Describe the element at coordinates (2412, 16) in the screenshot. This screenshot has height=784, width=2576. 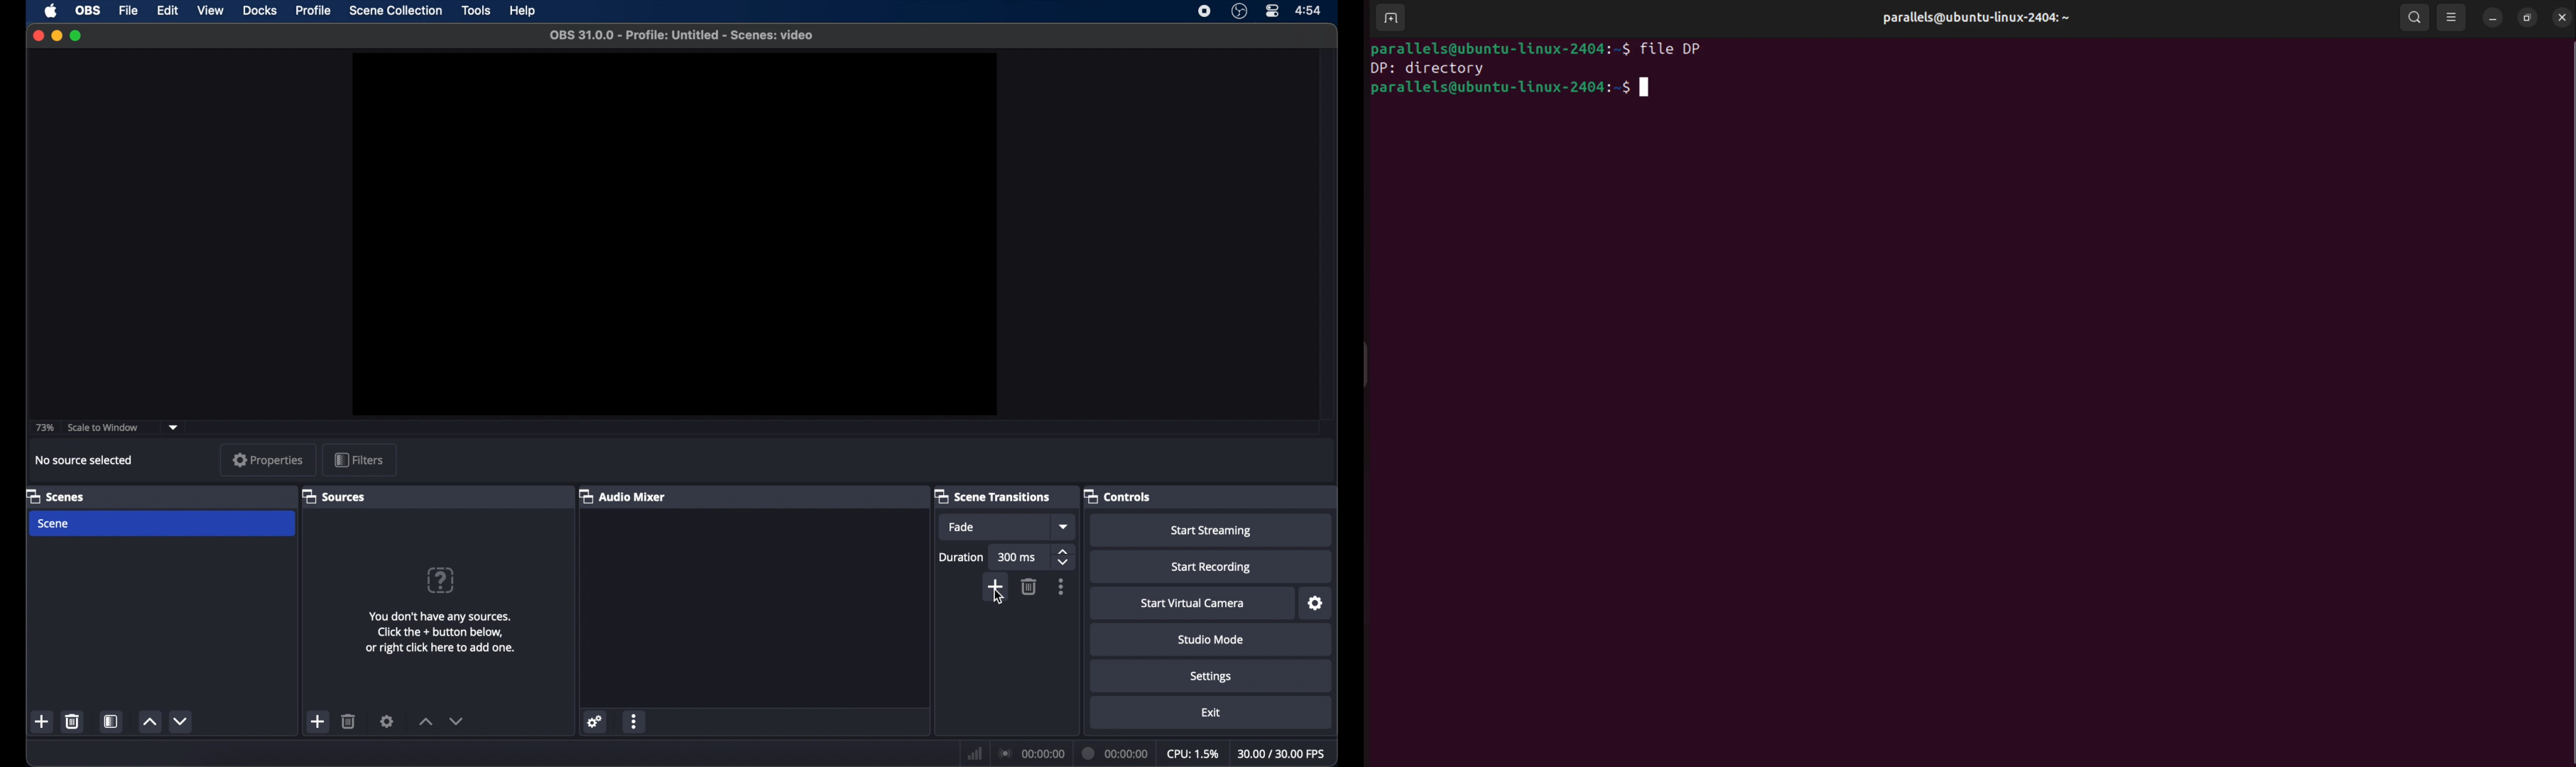
I see `search` at that location.